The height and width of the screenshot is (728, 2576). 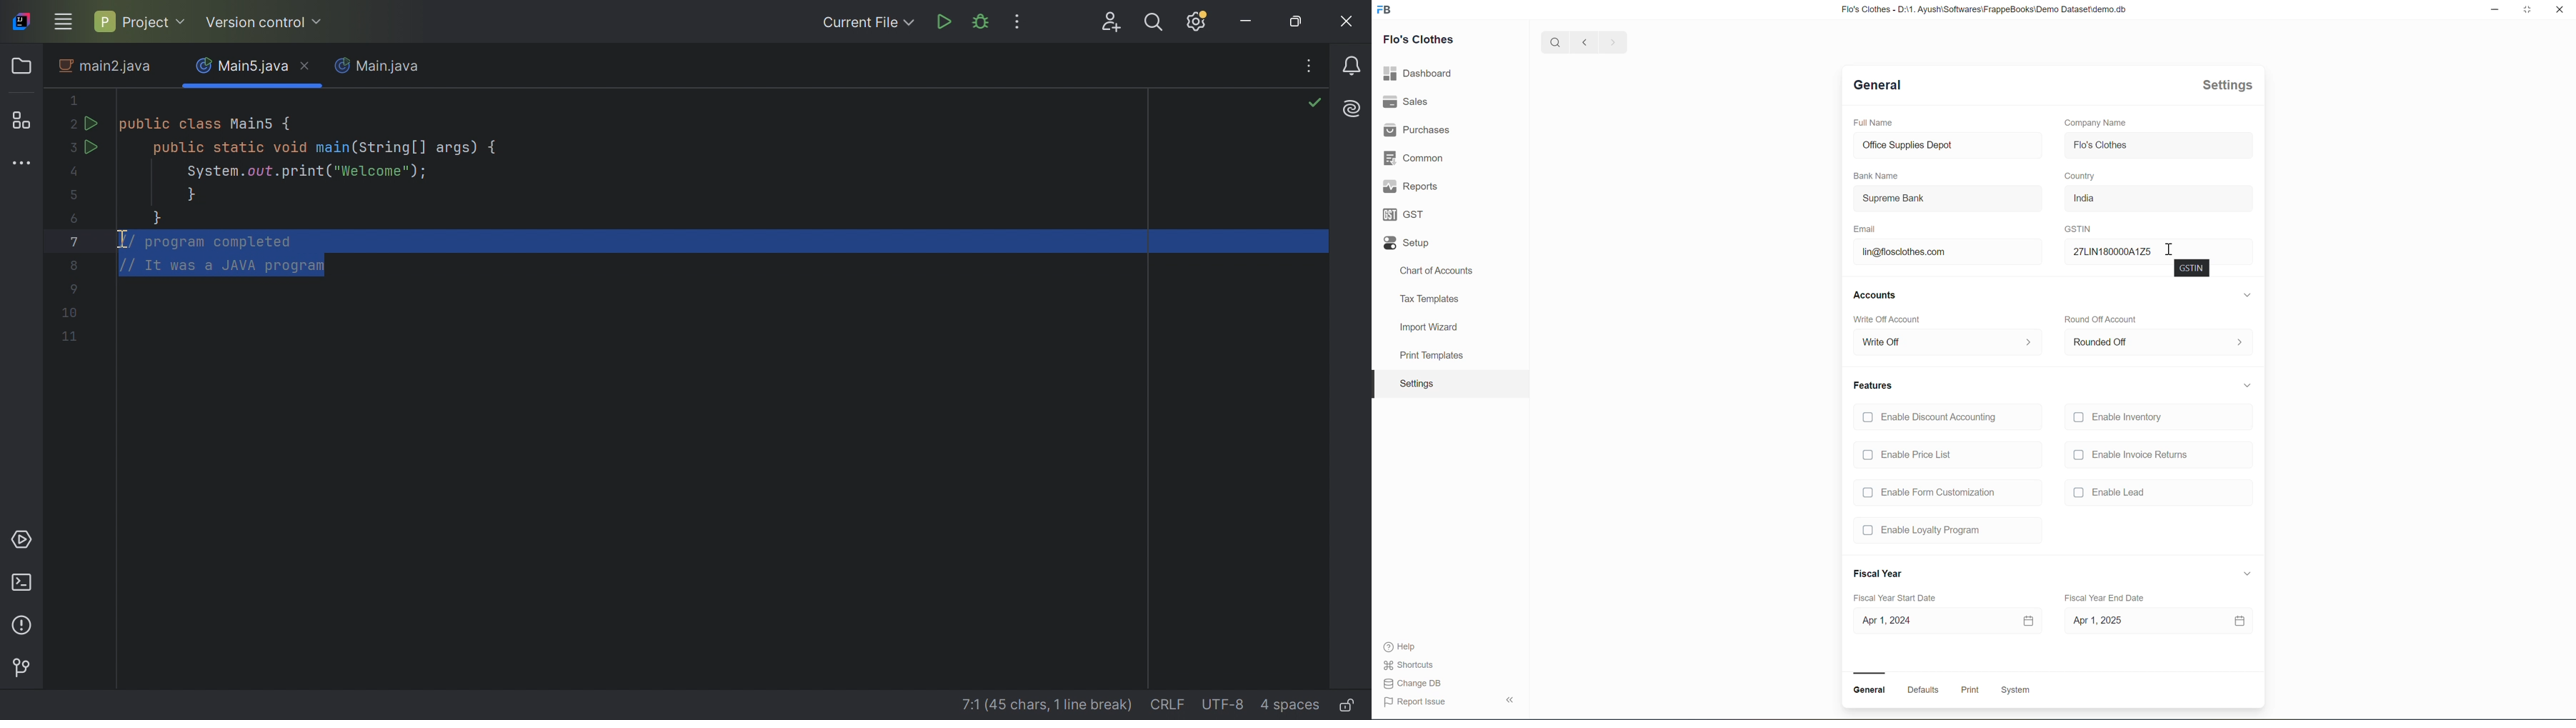 What do you see at coordinates (2110, 250) in the screenshot?
I see `27LIN
N180000A1Z:
00A1Z5` at bounding box center [2110, 250].